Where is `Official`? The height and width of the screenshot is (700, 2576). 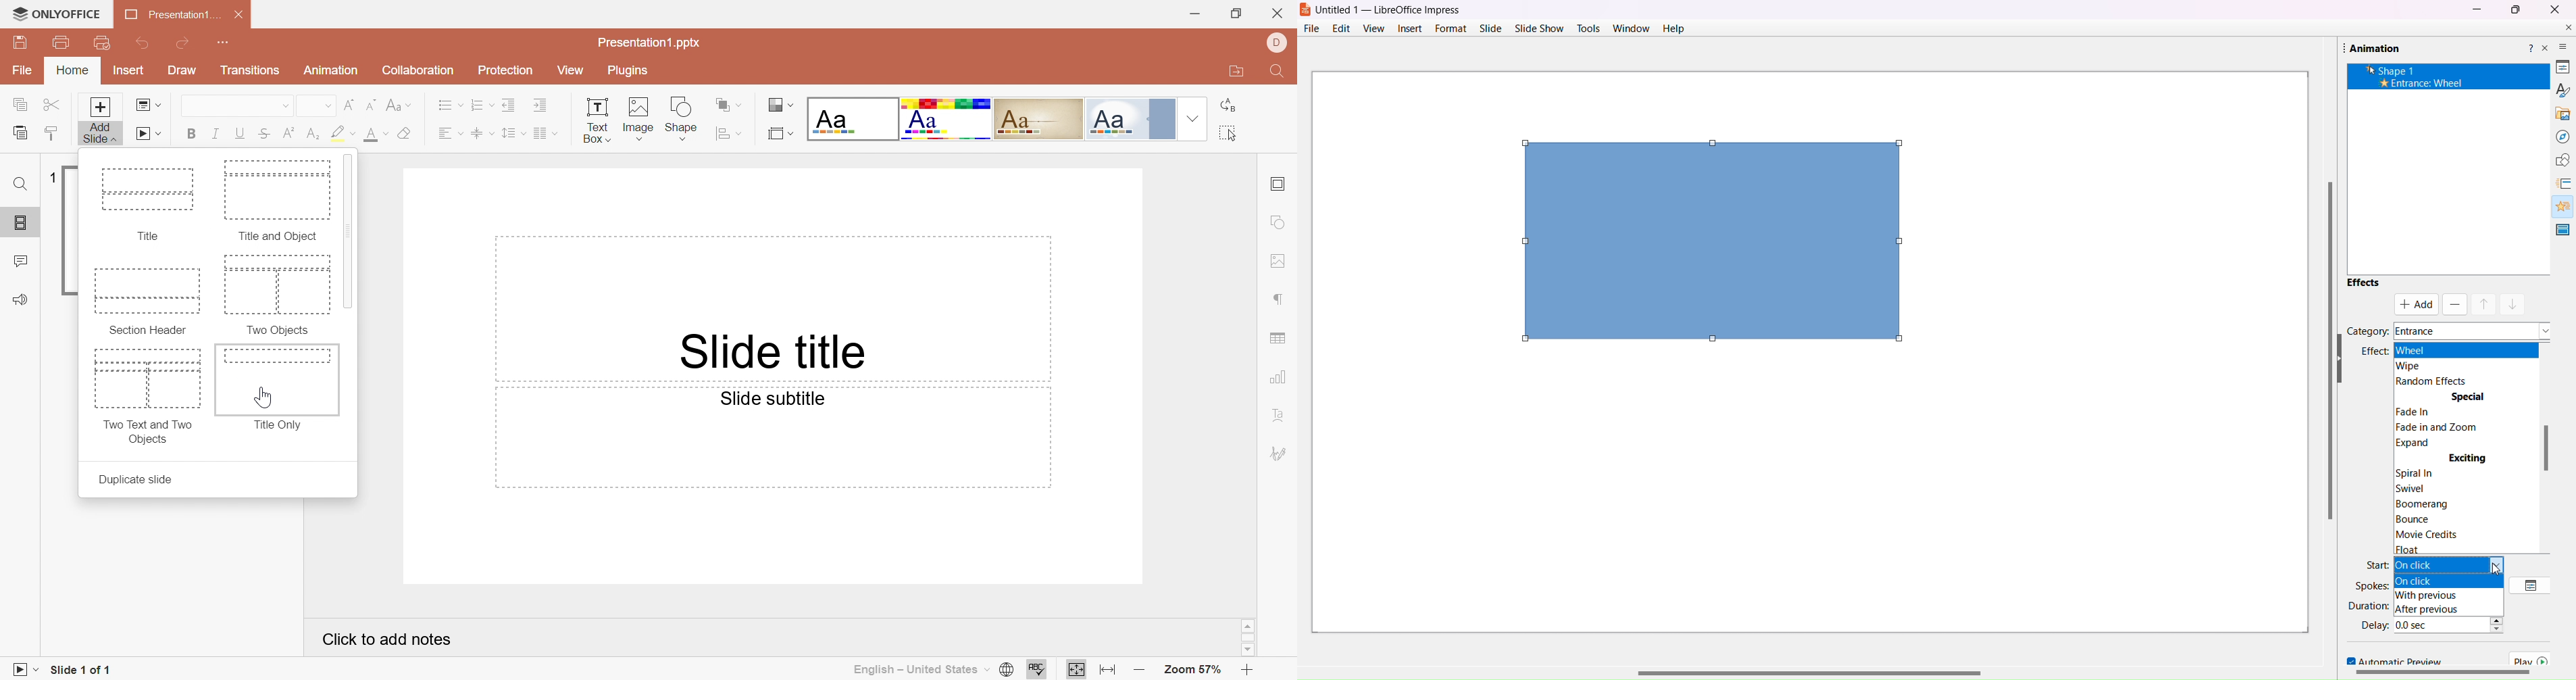 Official is located at coordinates (1117, 120).